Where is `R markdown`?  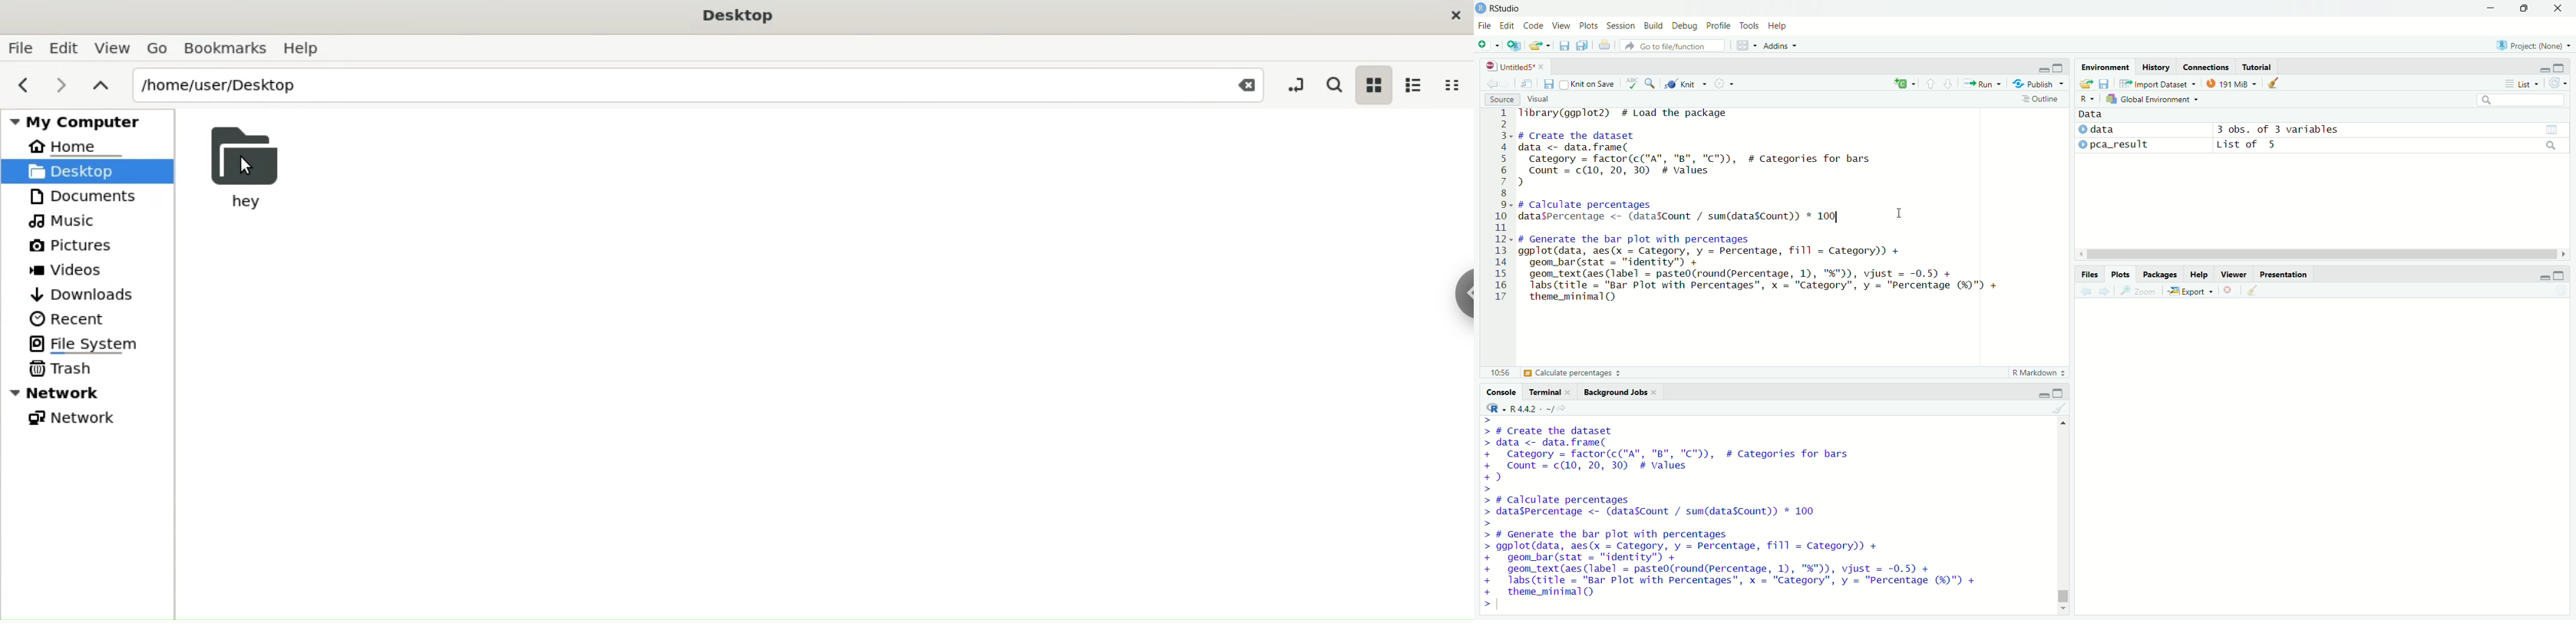 R markdown is located at coordinates (2035, 373).